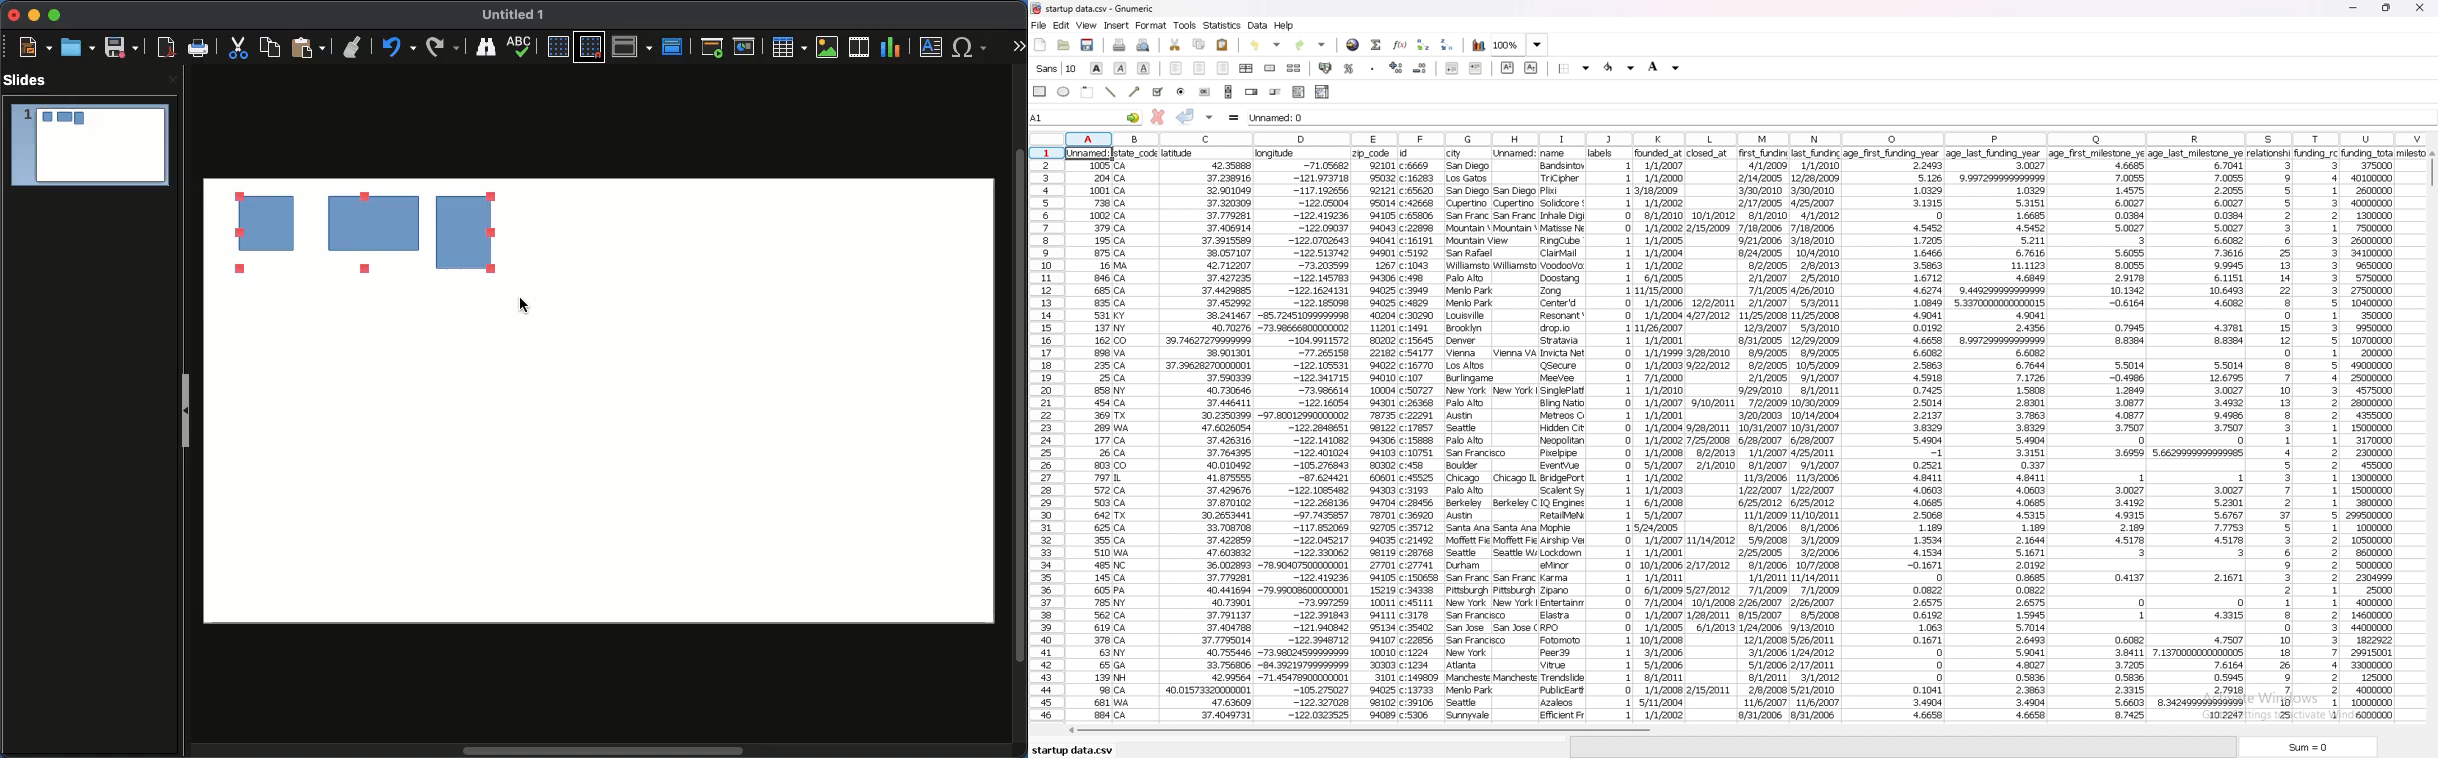 The image size is (2464, 784). What do you see at coordinates (1206, 93) in the screenshot?
I see `button` at bounding box center [1206, 93].